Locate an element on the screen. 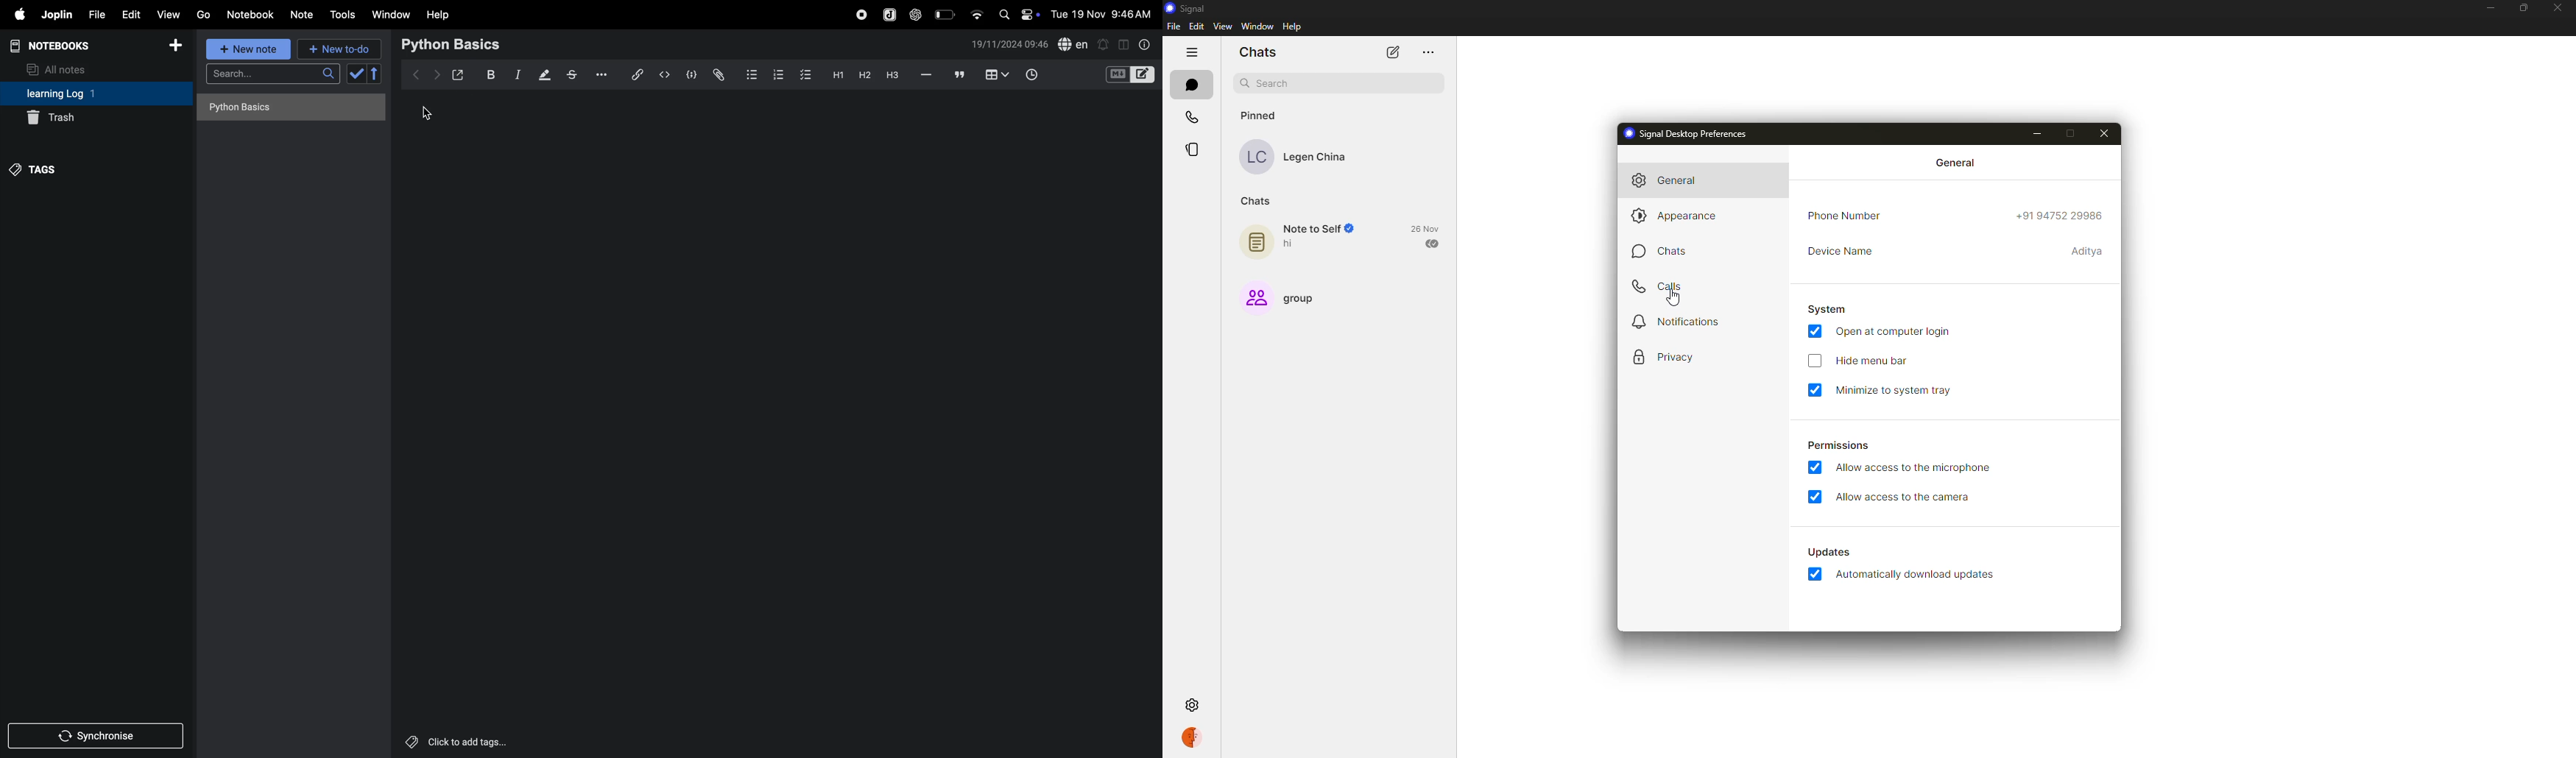 This screenshot has width=2576, height=784. general is located at coordinates (1673, 181).